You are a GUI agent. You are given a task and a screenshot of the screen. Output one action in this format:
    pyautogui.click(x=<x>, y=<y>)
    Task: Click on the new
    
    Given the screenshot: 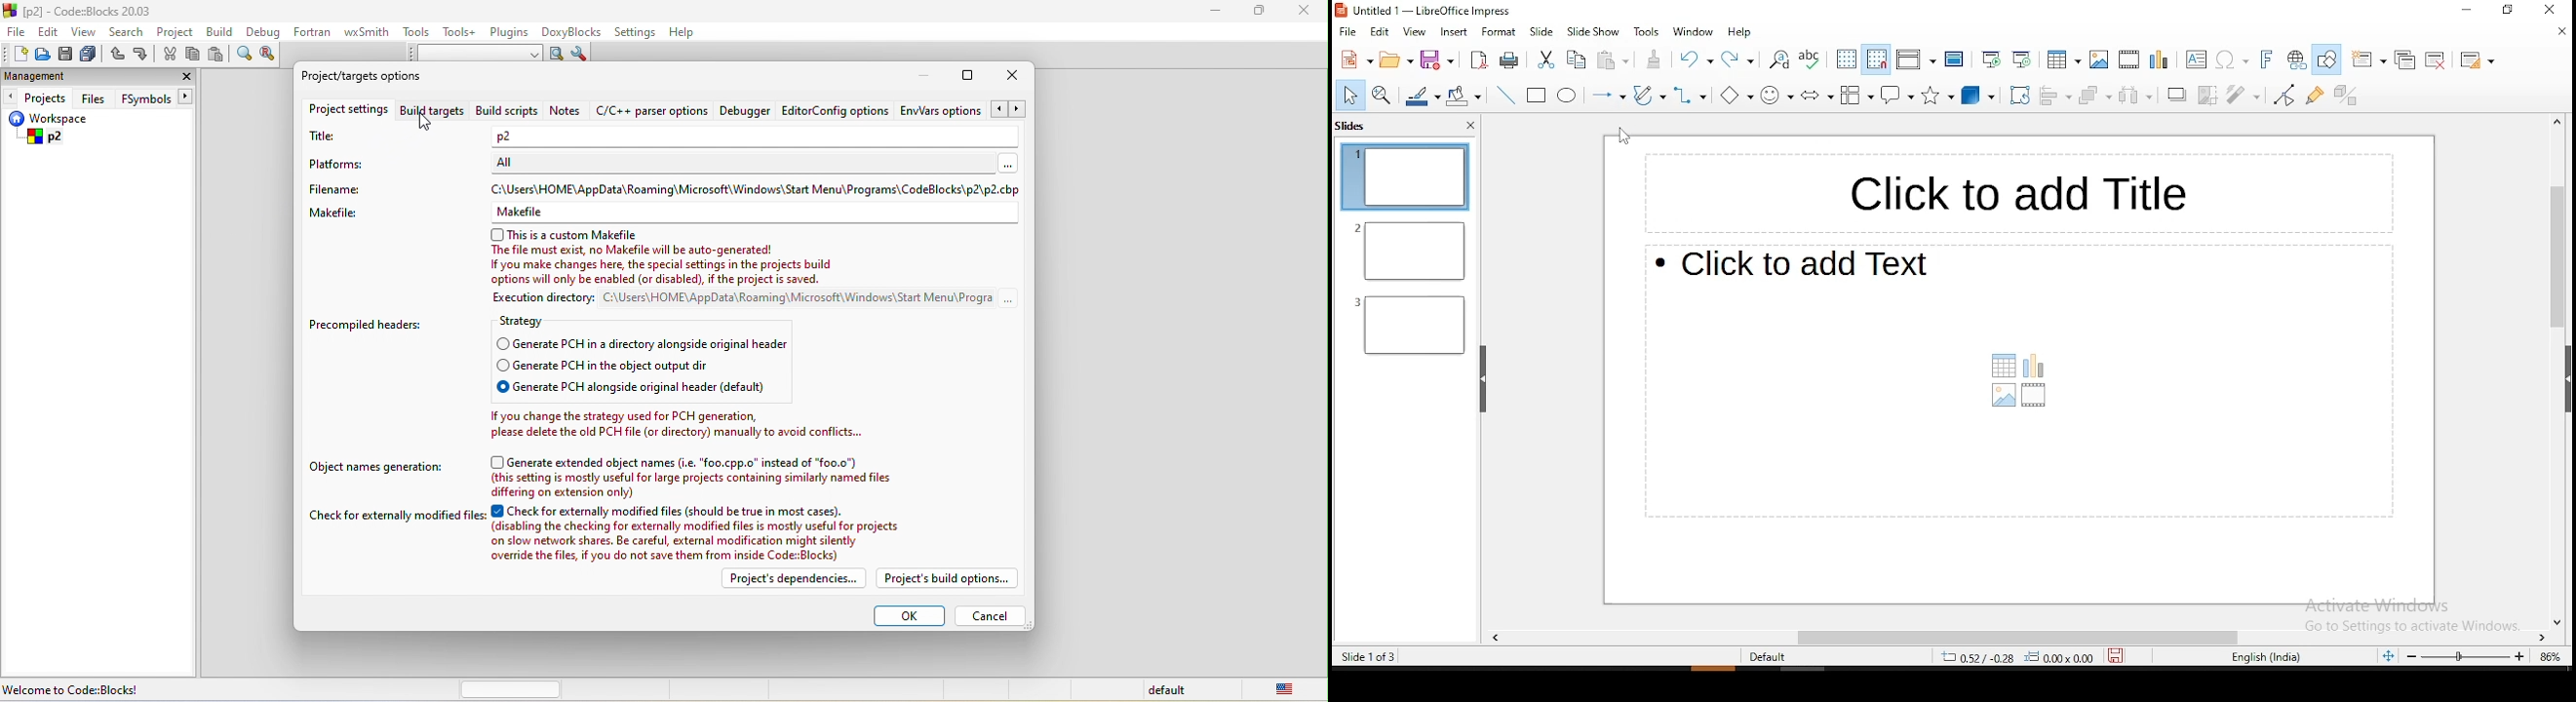 What is the action you would take?
    pyautogui.click(x=15, y=53)
    